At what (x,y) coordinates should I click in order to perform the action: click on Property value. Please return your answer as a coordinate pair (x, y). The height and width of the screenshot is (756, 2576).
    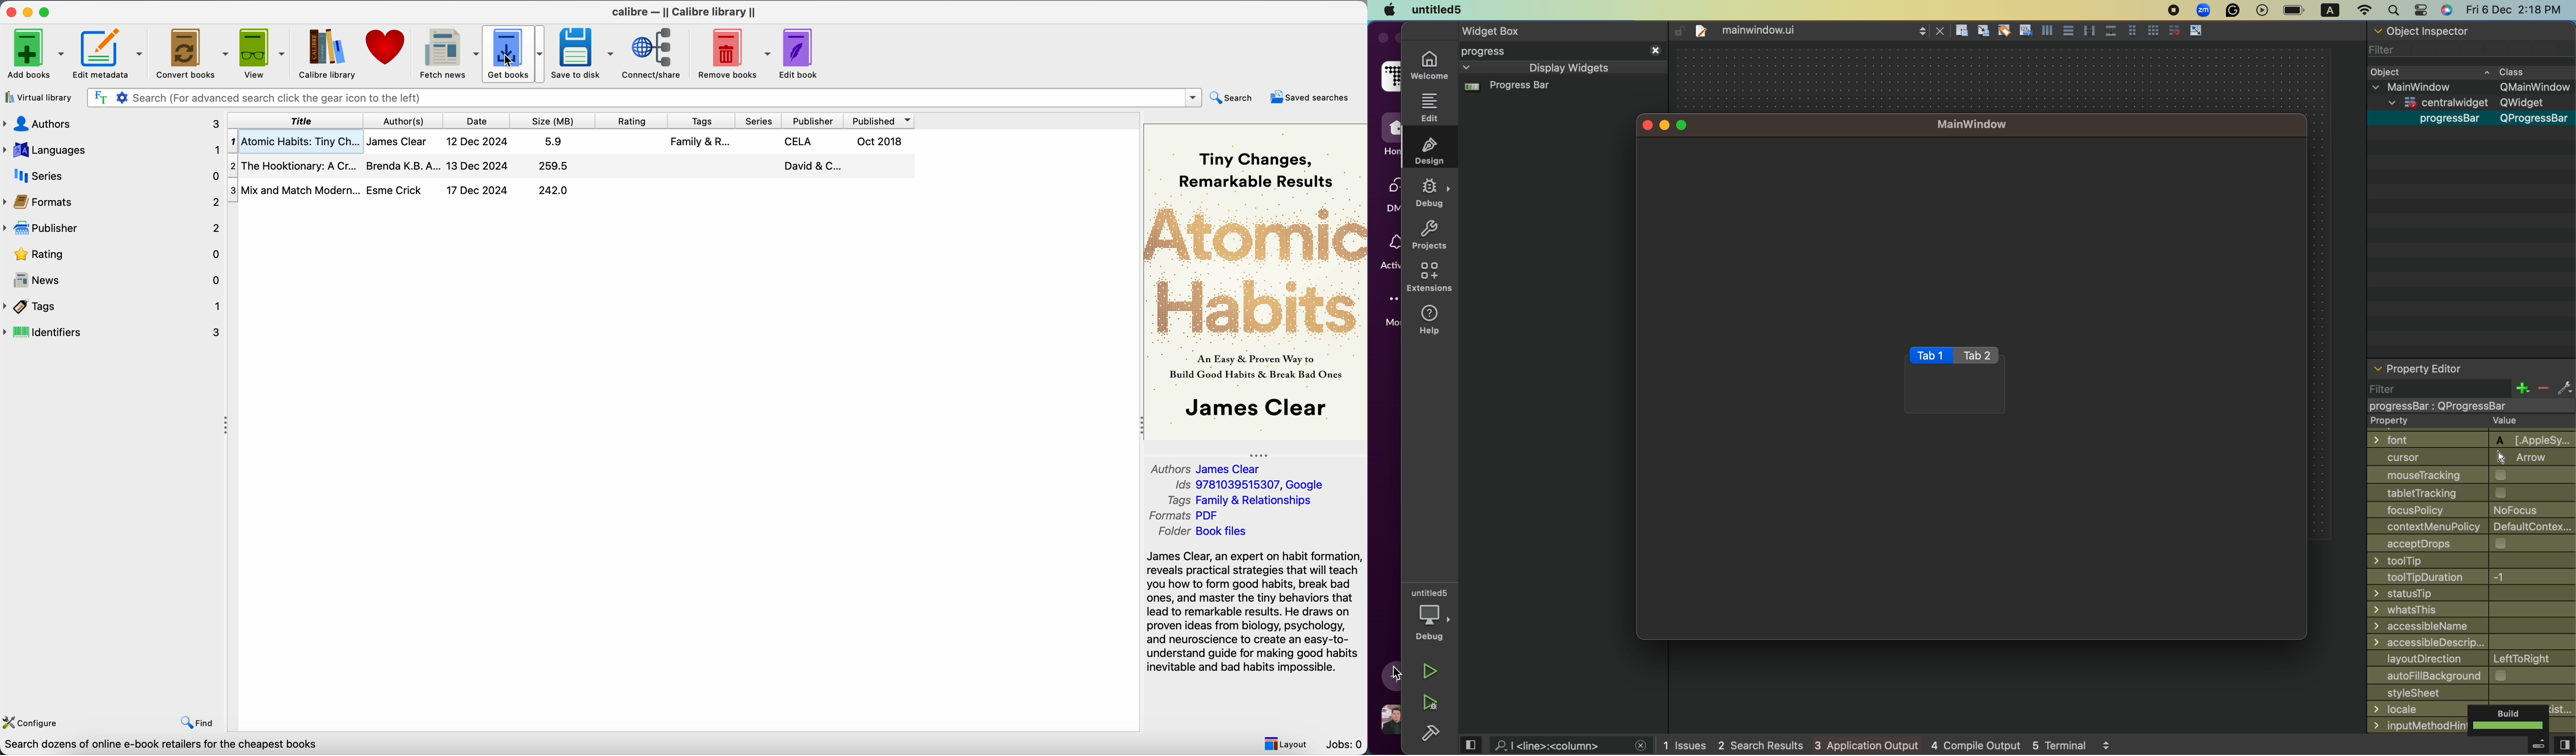
    Looking at the image, I should click on (2472, 422).